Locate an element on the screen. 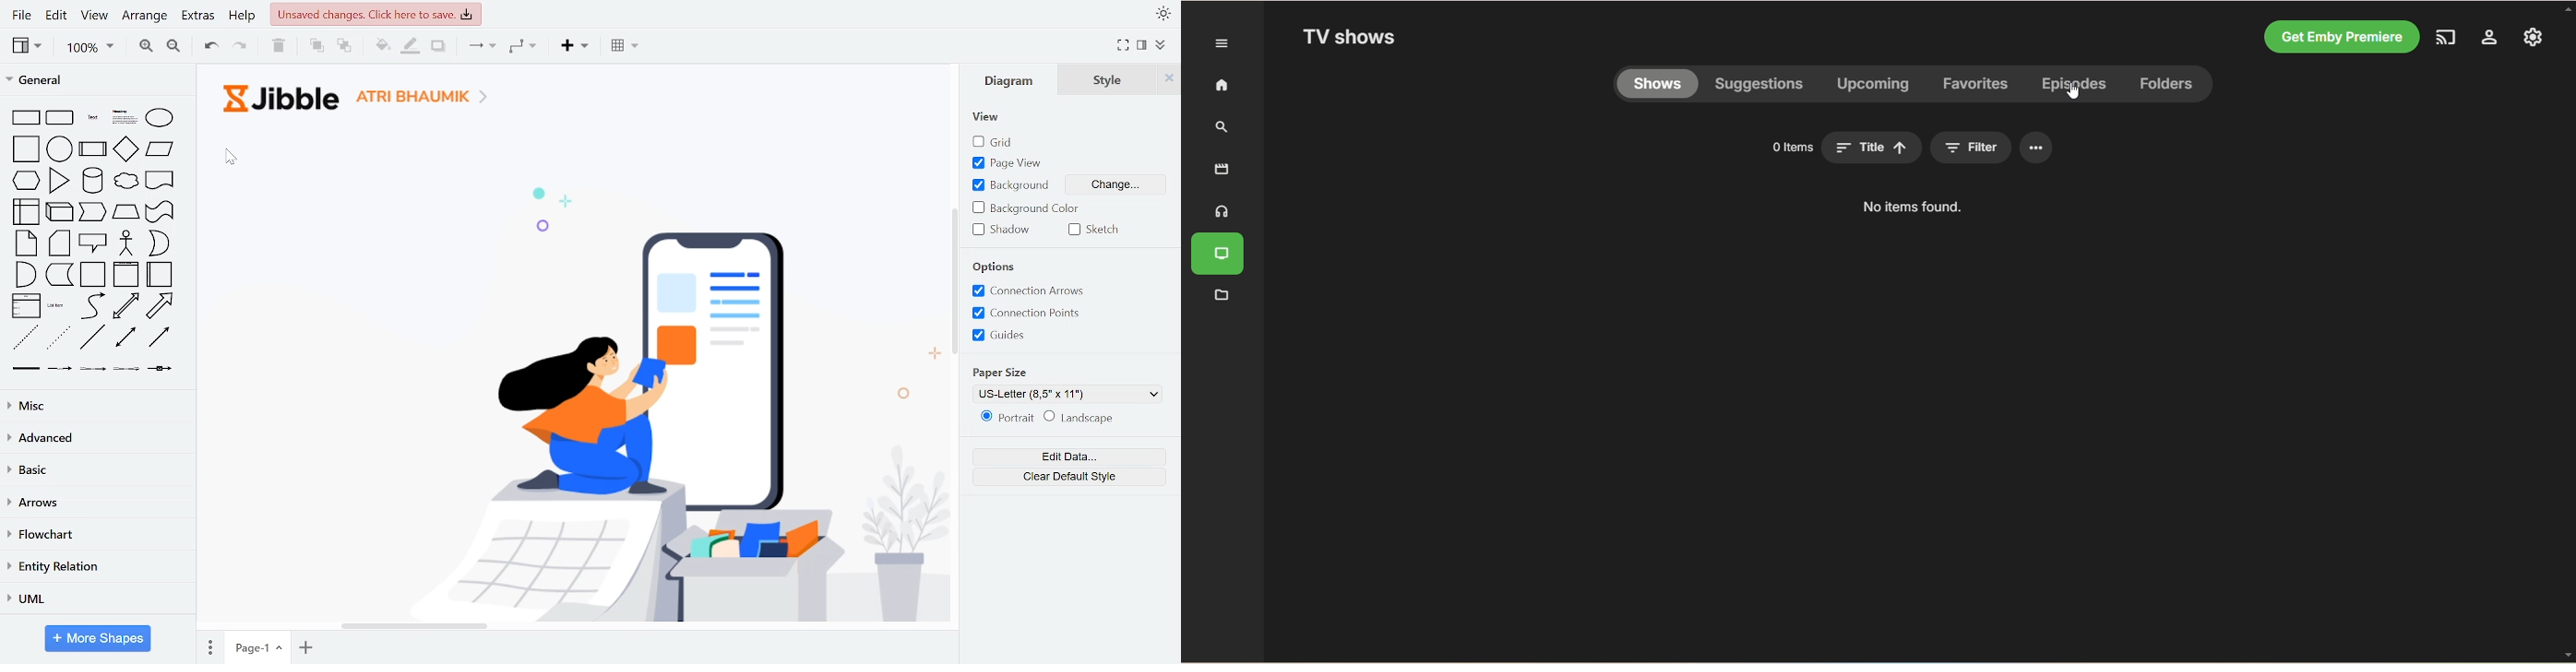  background color is located at coordinates (1024, 208).